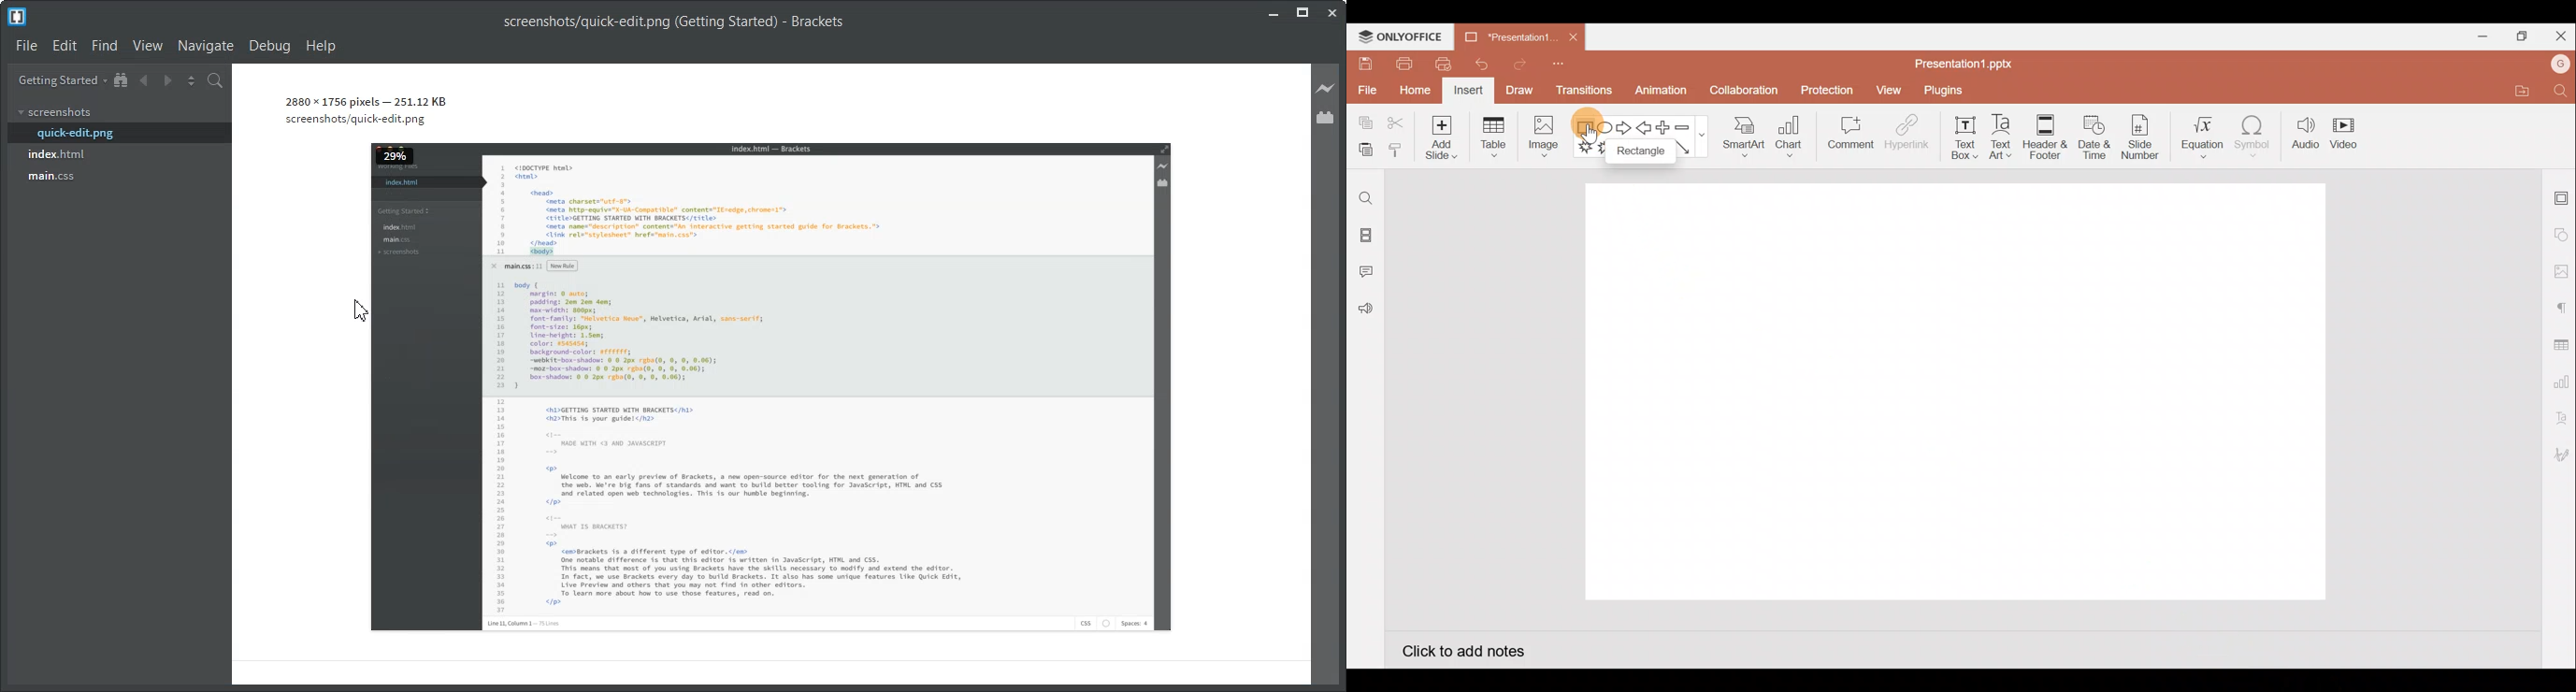  What do you see at coordinates (1403, 63) in the screenshot?
I see `Print file` at bounding box center [1403, 63].